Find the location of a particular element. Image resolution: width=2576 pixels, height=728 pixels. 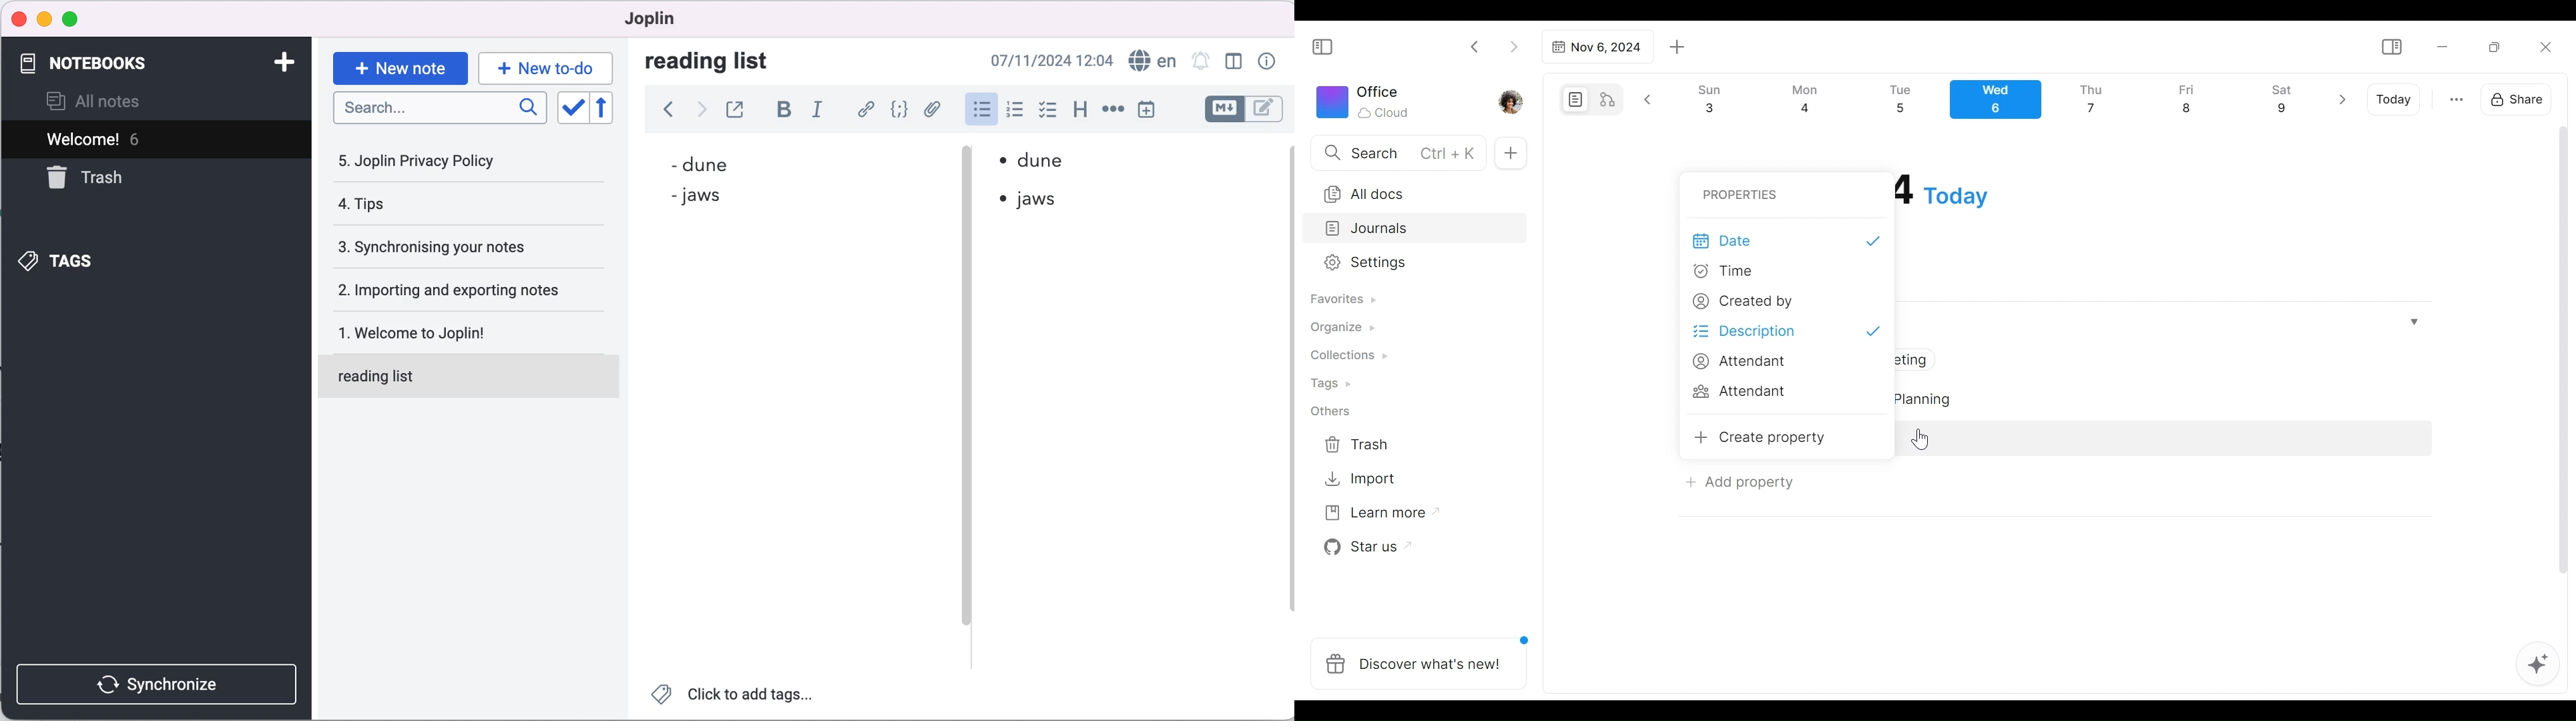

vertical scrollbar is located at coordinates (2563, 379).